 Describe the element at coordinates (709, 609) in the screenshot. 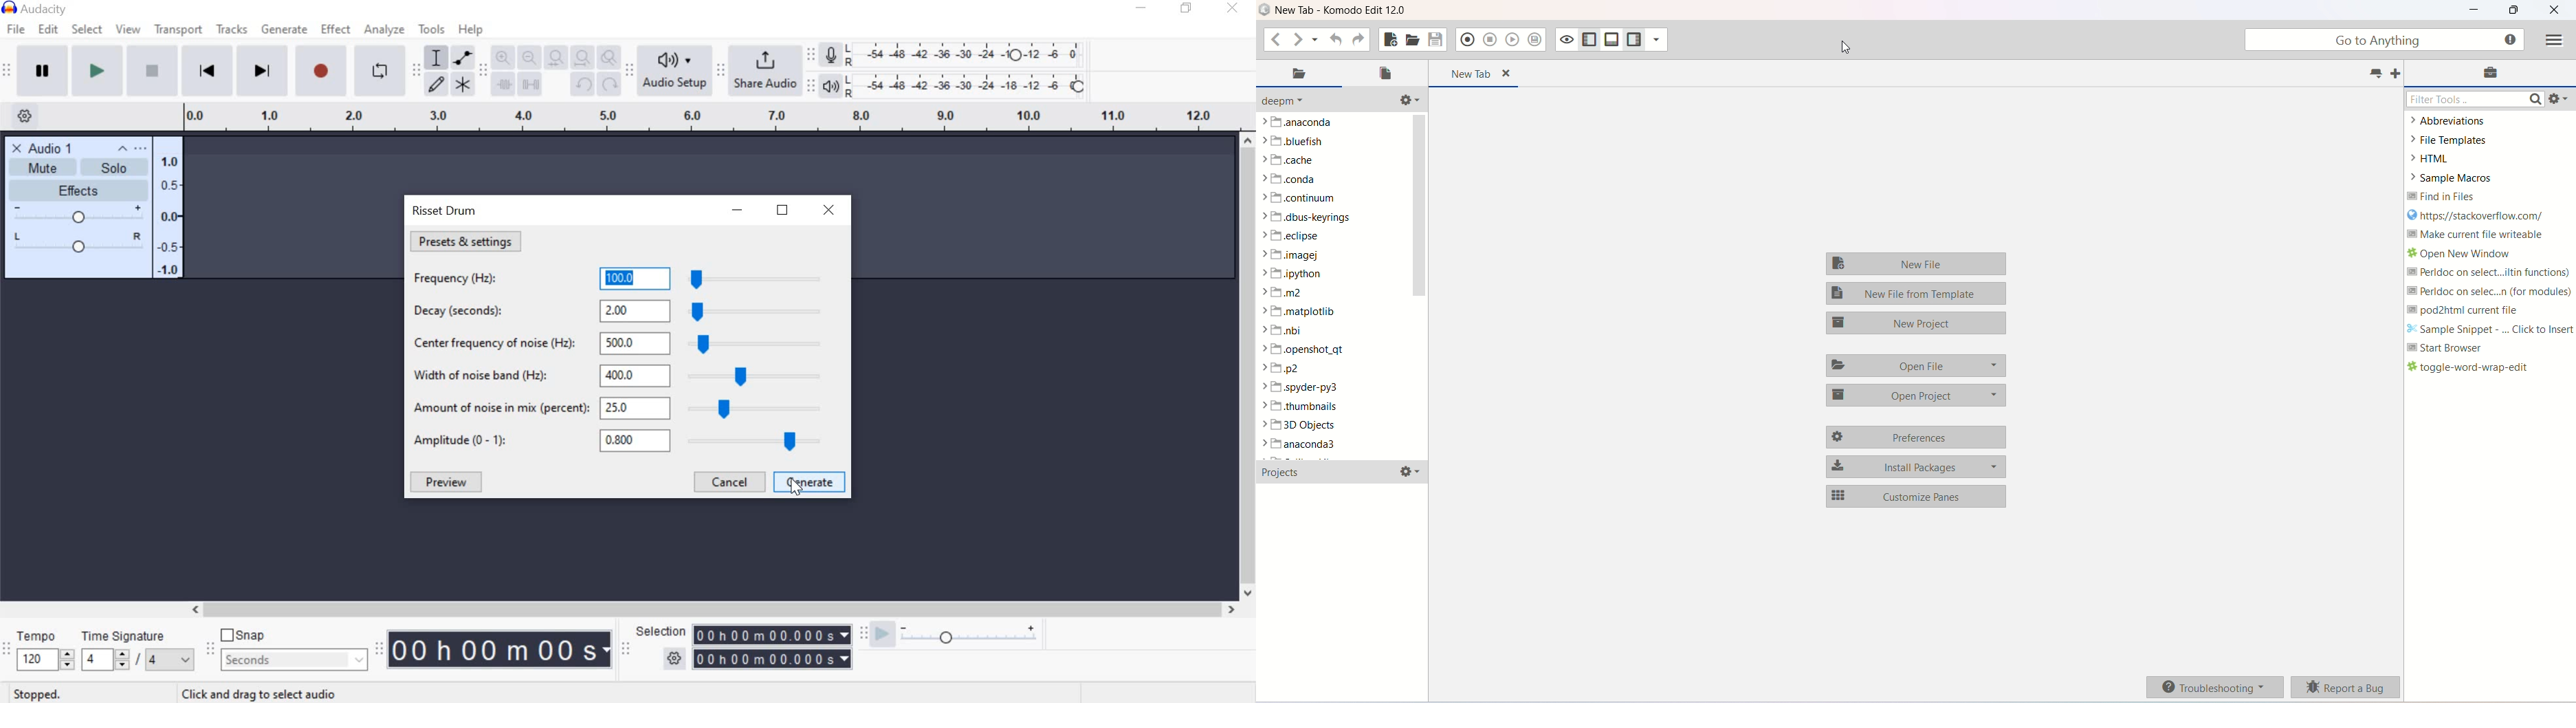

I see `scrollbar` at that location.